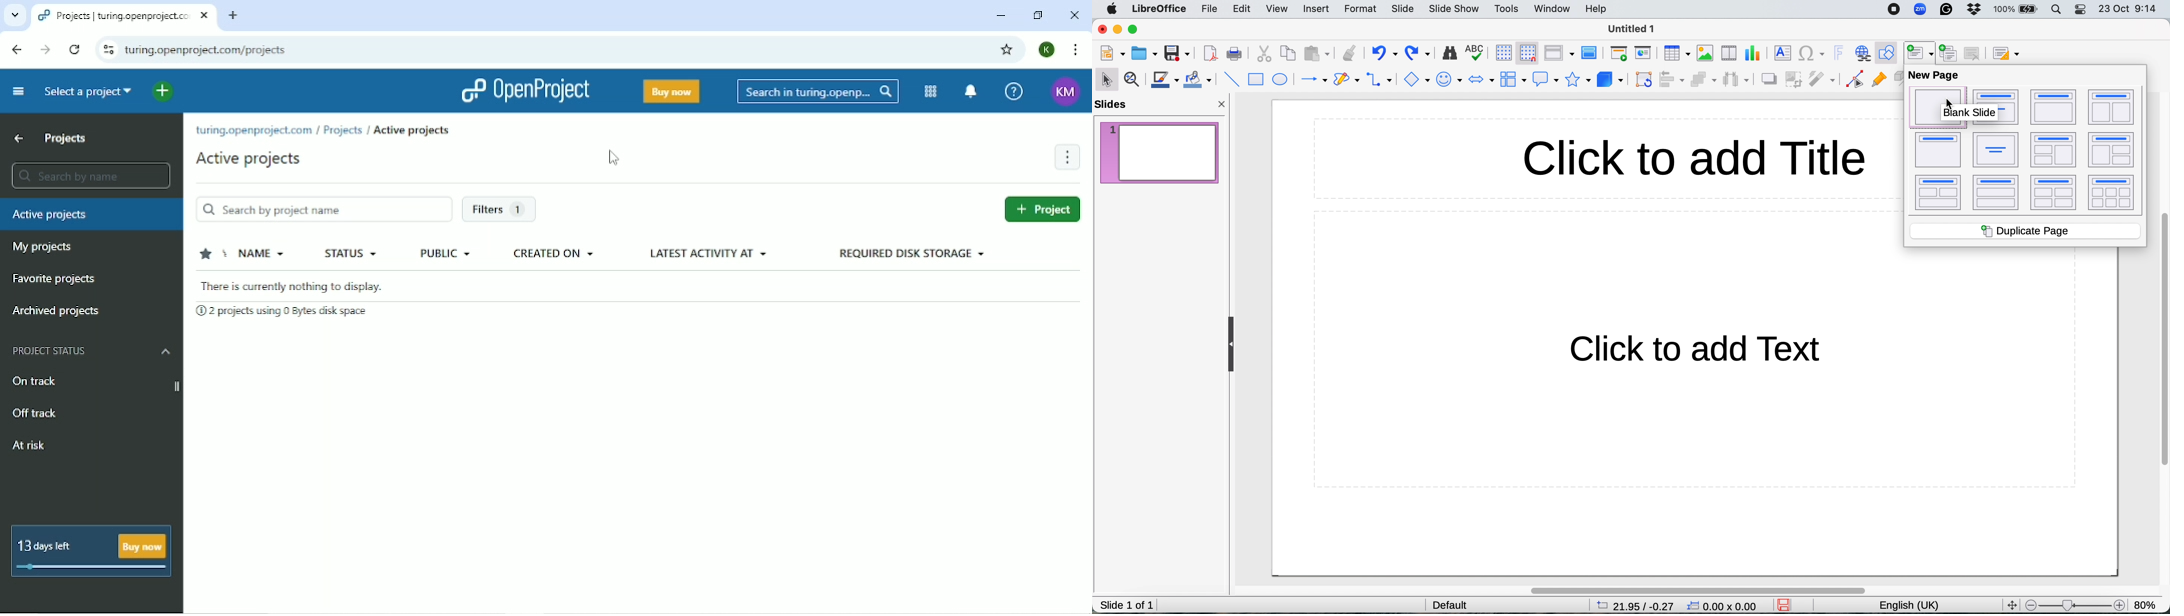 This screenshot has height=616, width=2184. I want to click on new page, so click(1933, 76).